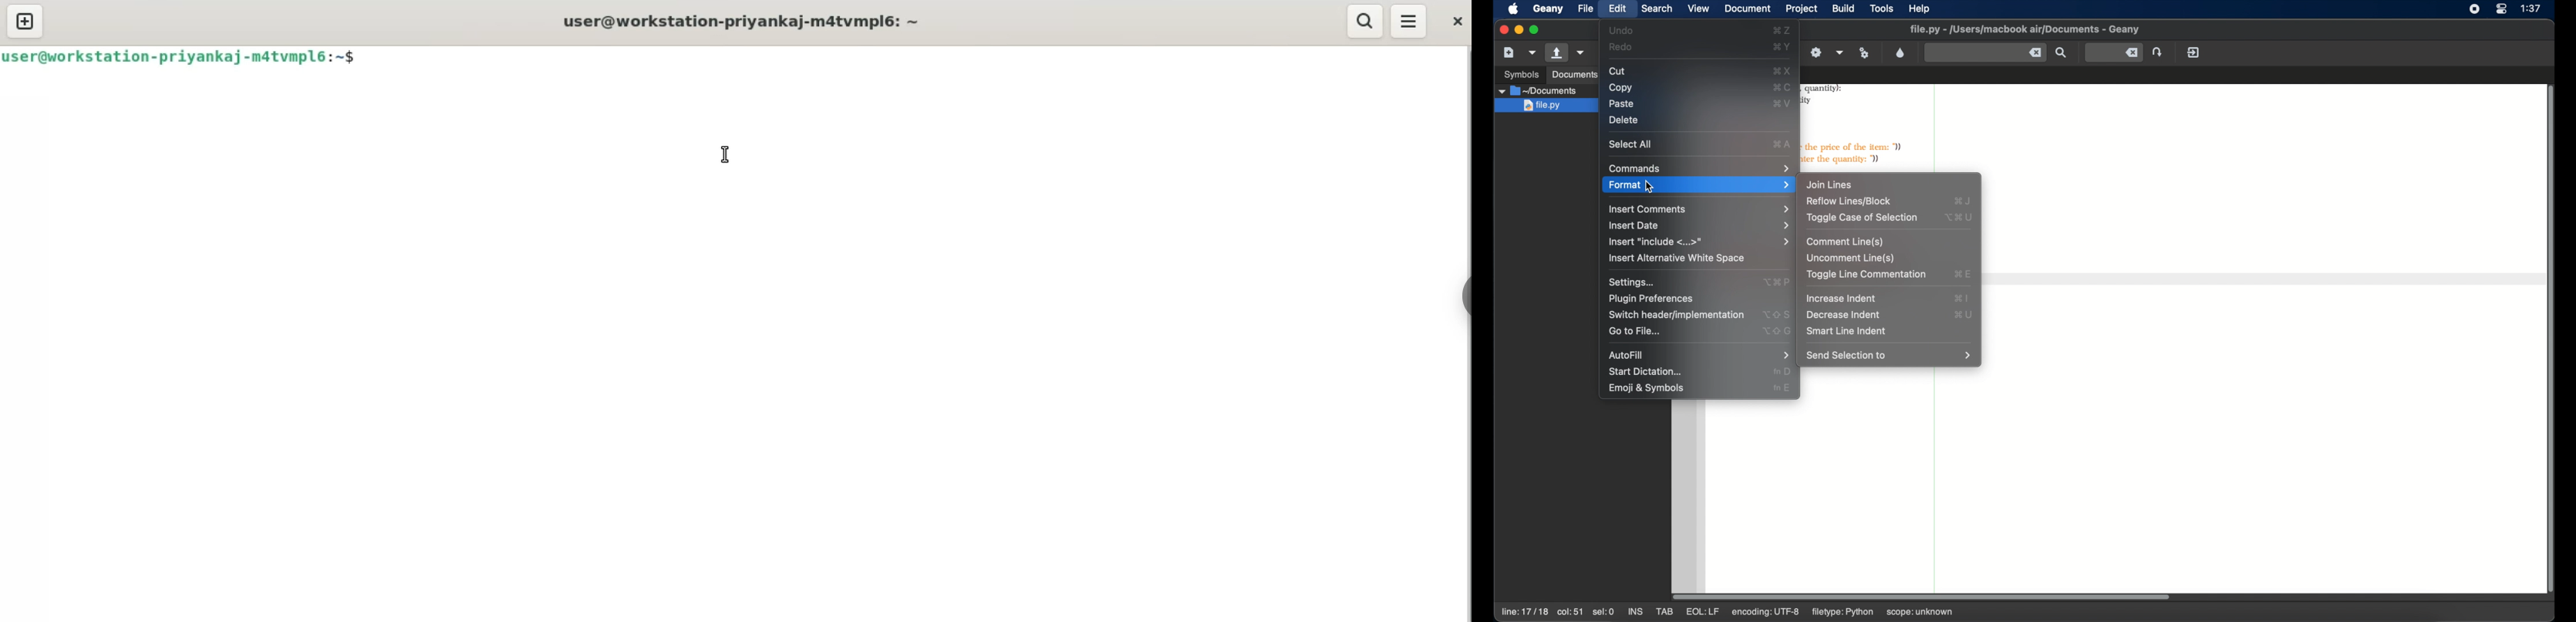  I want to click on tools, so click(1882, 9).